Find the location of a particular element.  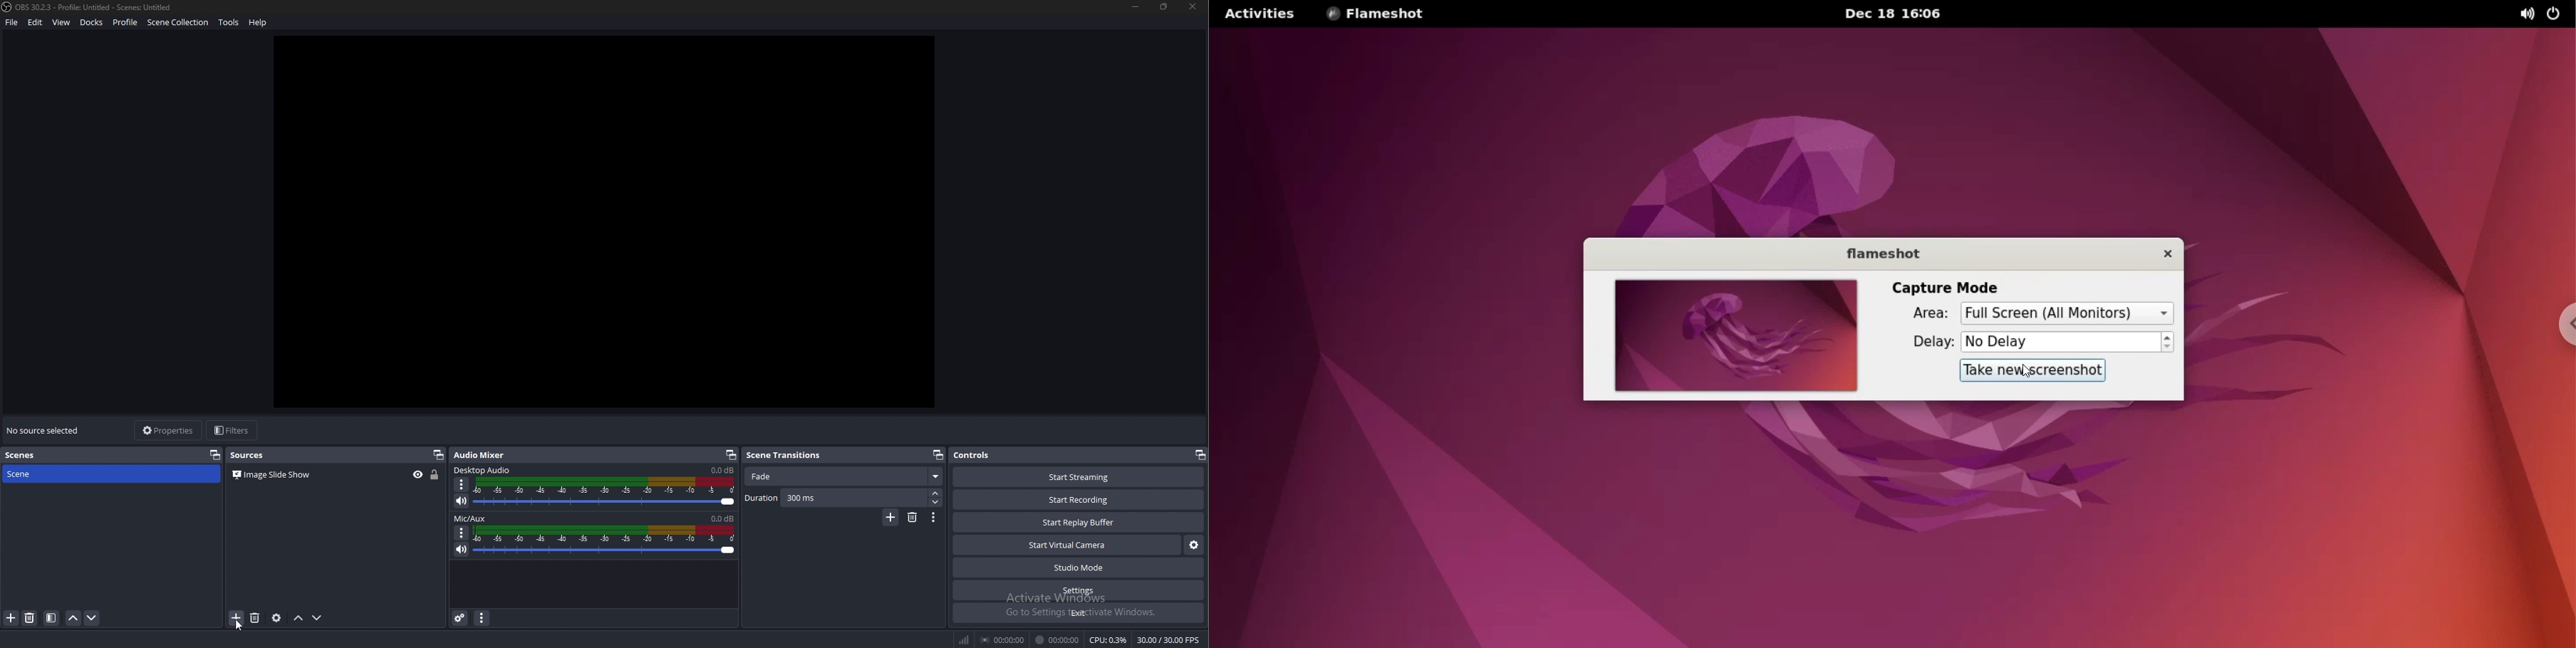

transition properties is located at coordinates (933, 518).